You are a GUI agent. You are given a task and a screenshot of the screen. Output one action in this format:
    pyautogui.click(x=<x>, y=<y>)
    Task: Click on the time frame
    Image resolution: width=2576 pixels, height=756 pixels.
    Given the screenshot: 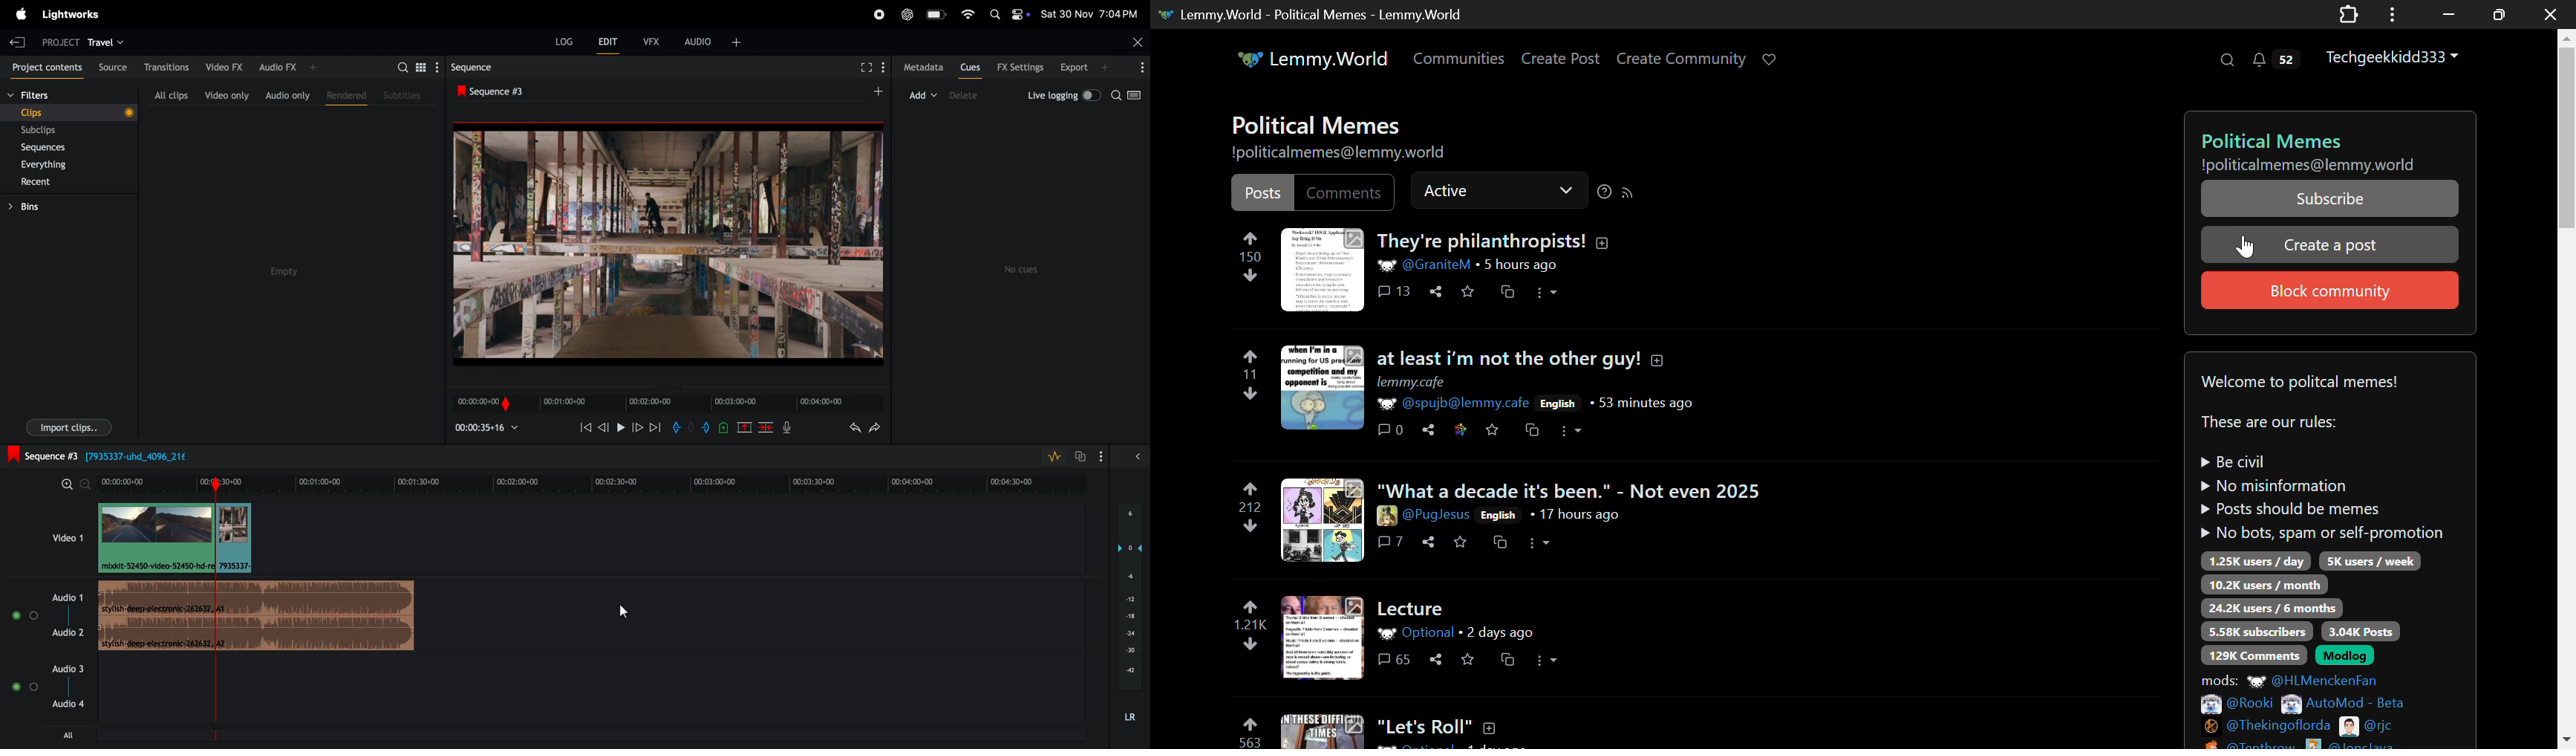 What is the action you would take?
    pyautogui.click(x=667, y=403)
    